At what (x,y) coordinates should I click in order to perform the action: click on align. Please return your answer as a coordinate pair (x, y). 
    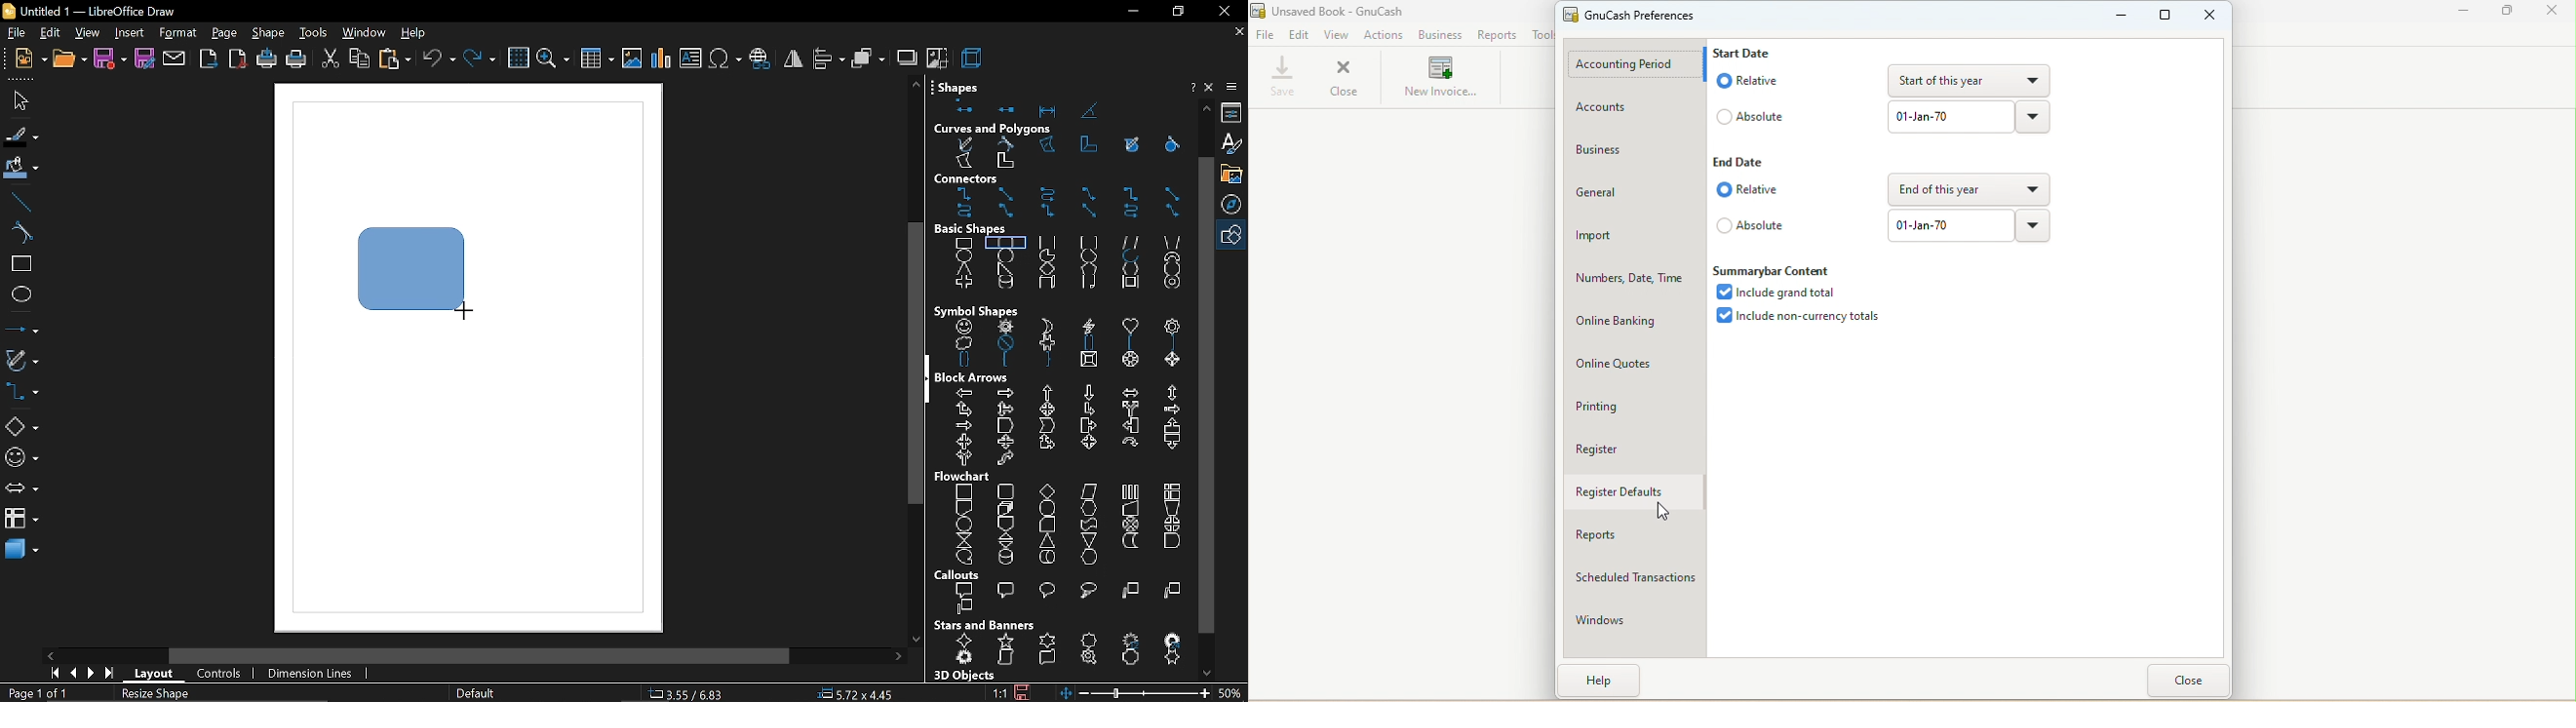
    Looking at the image, I should click on (830, 58).